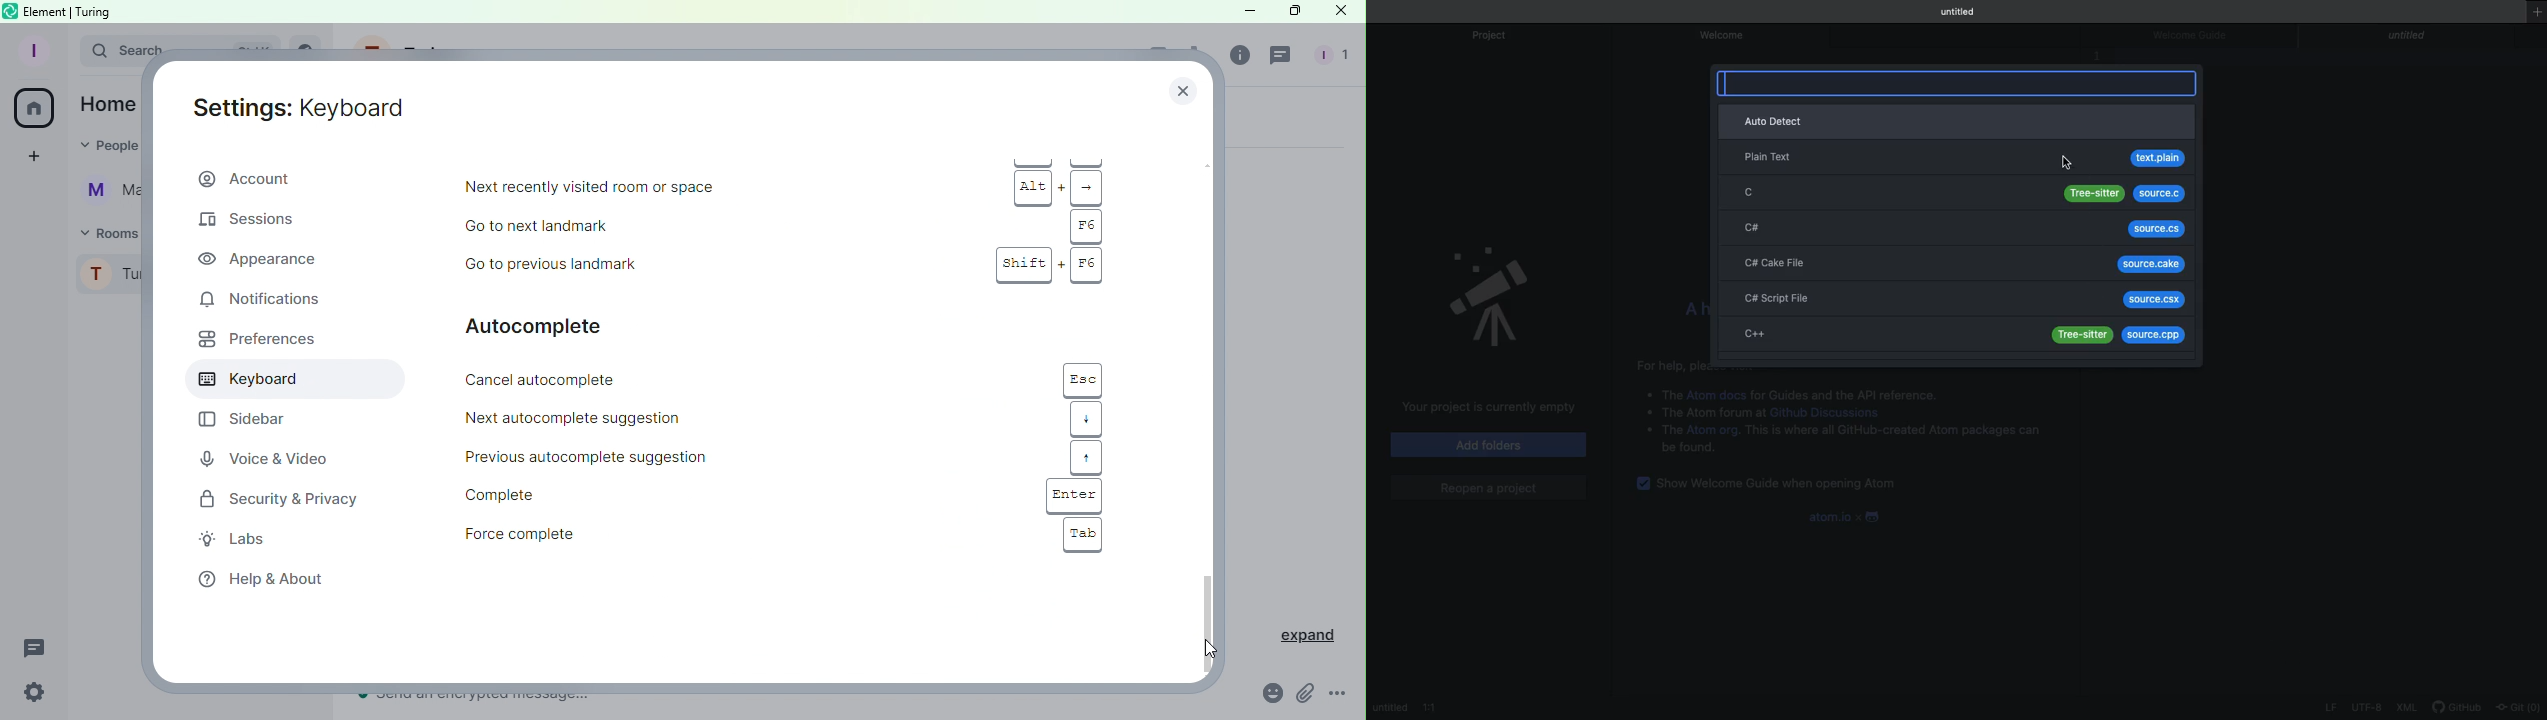 The height and width of the screenshot is (728, 2548). What do you see at coordinates (112, 145) in the screenshot?
I see `People` at bounding box center [112, 145].